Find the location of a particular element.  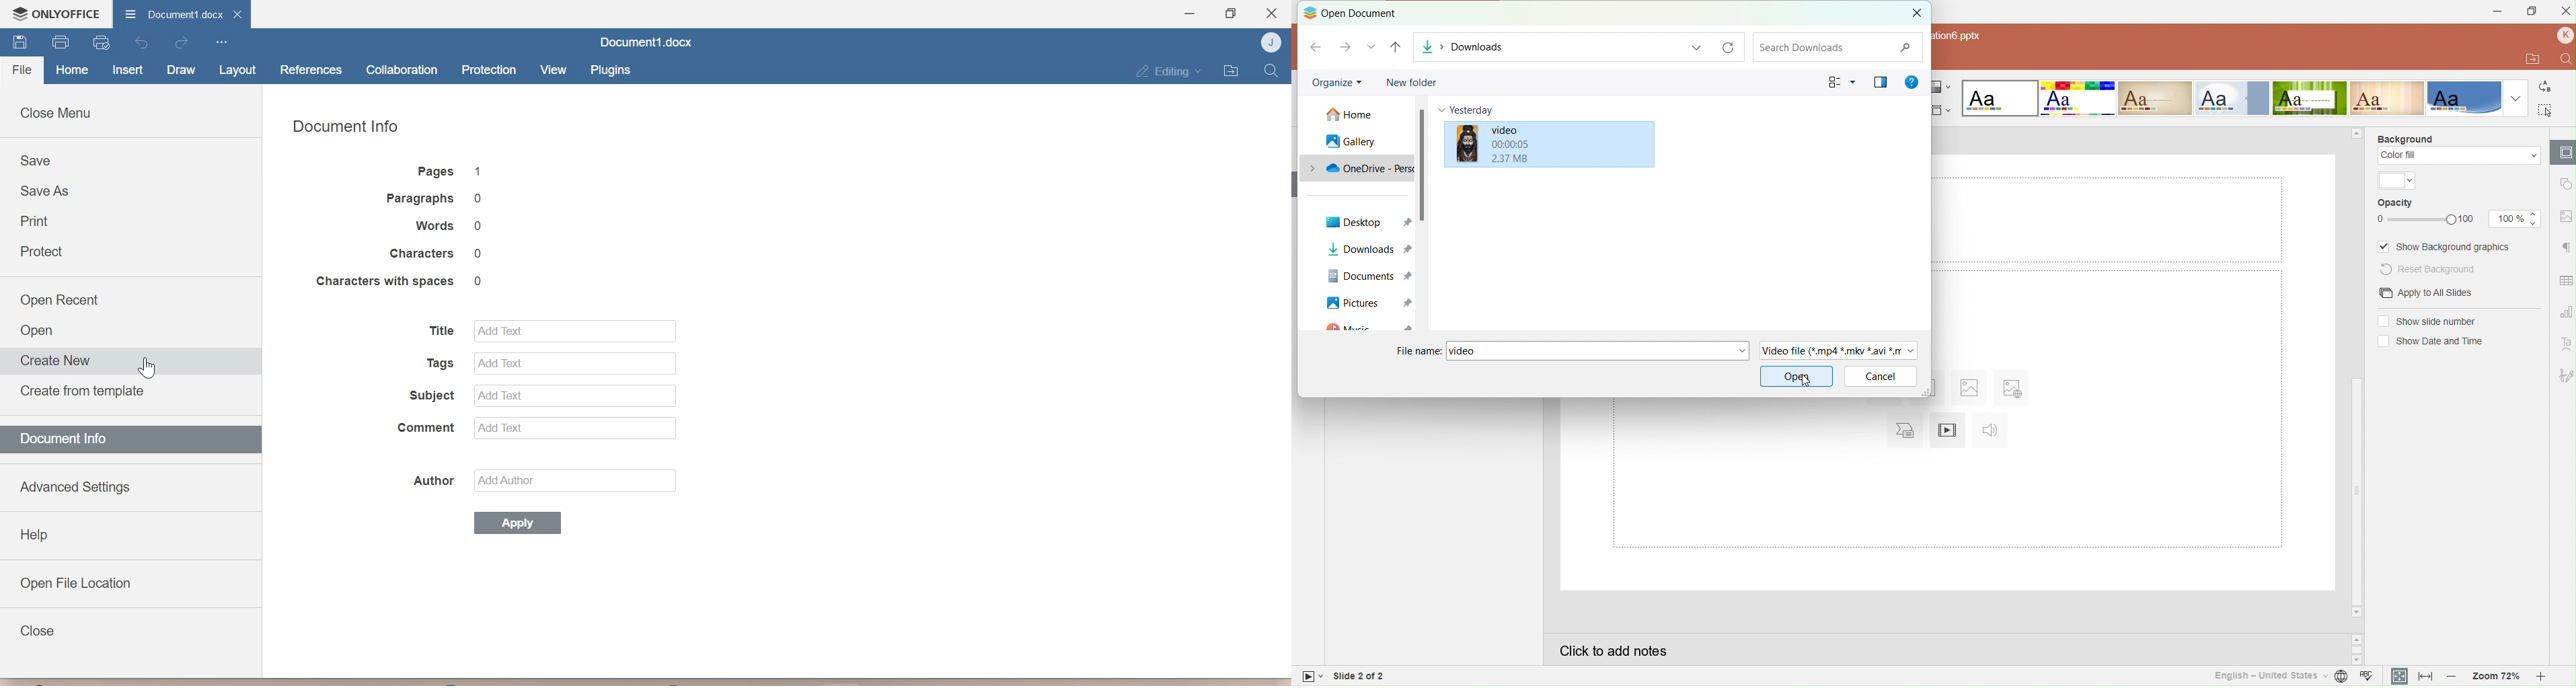

Protect is located at coordinates (42, 251).